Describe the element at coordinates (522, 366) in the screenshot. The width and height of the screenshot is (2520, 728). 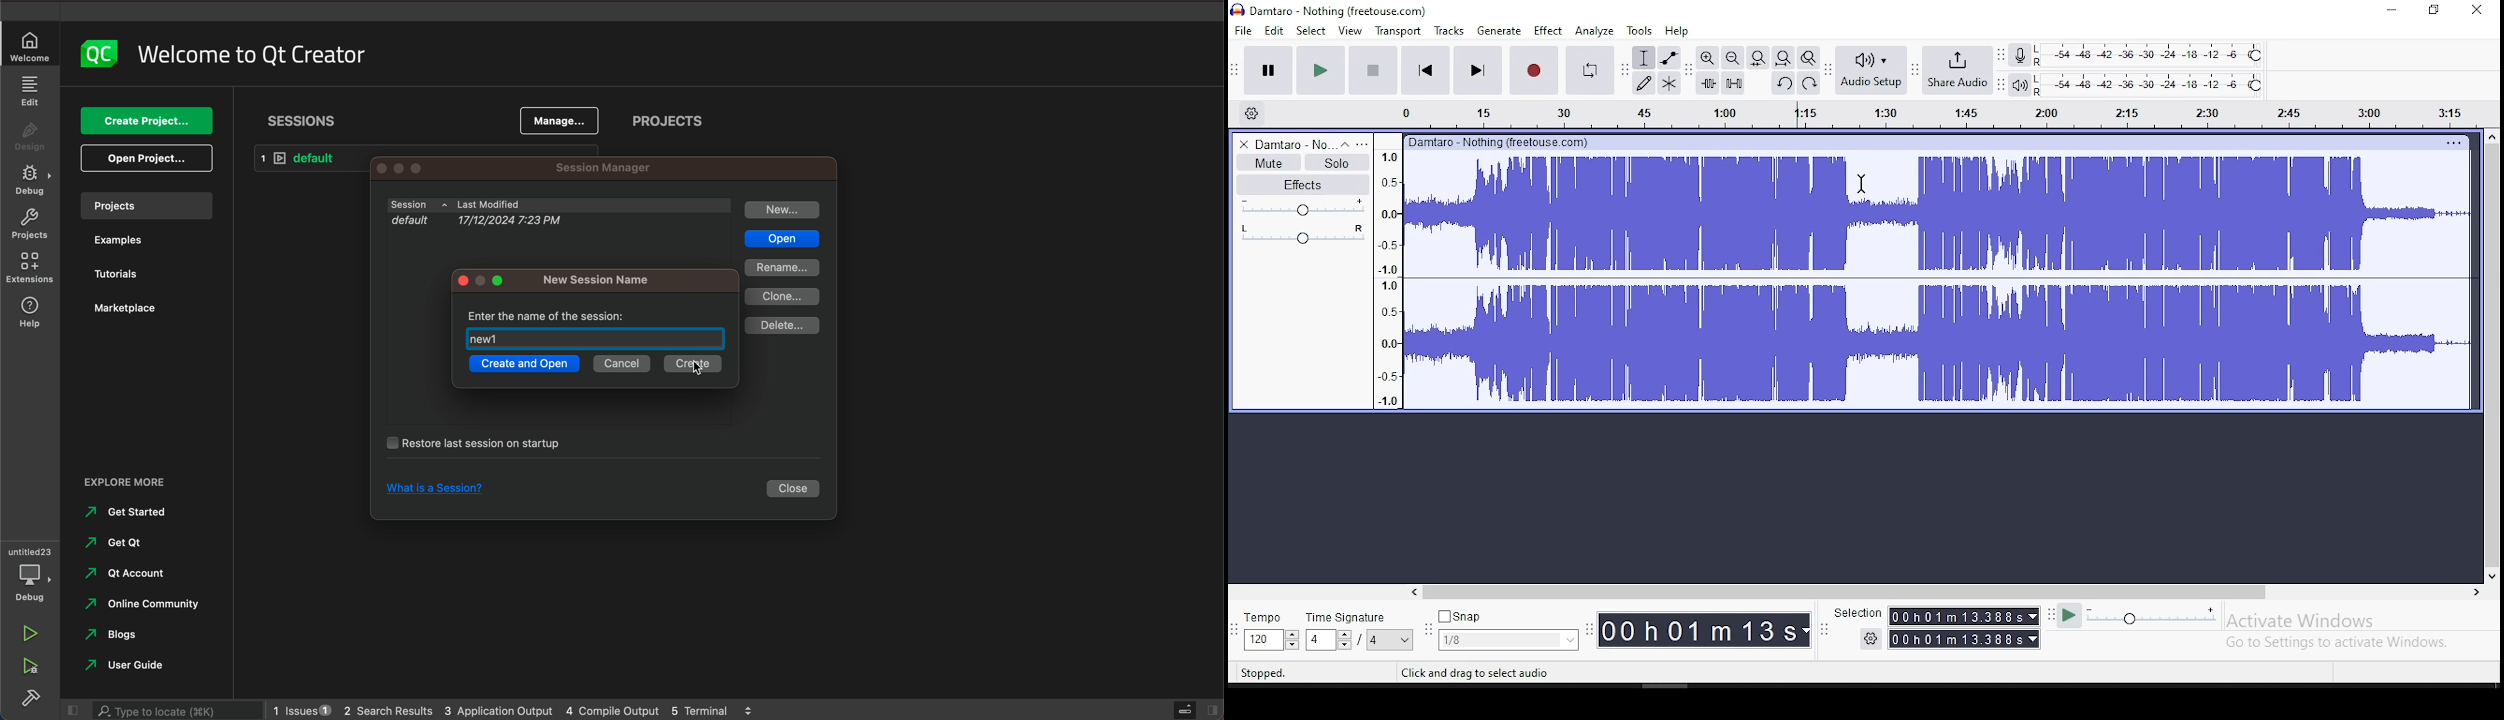
I see `create and open` at that location.